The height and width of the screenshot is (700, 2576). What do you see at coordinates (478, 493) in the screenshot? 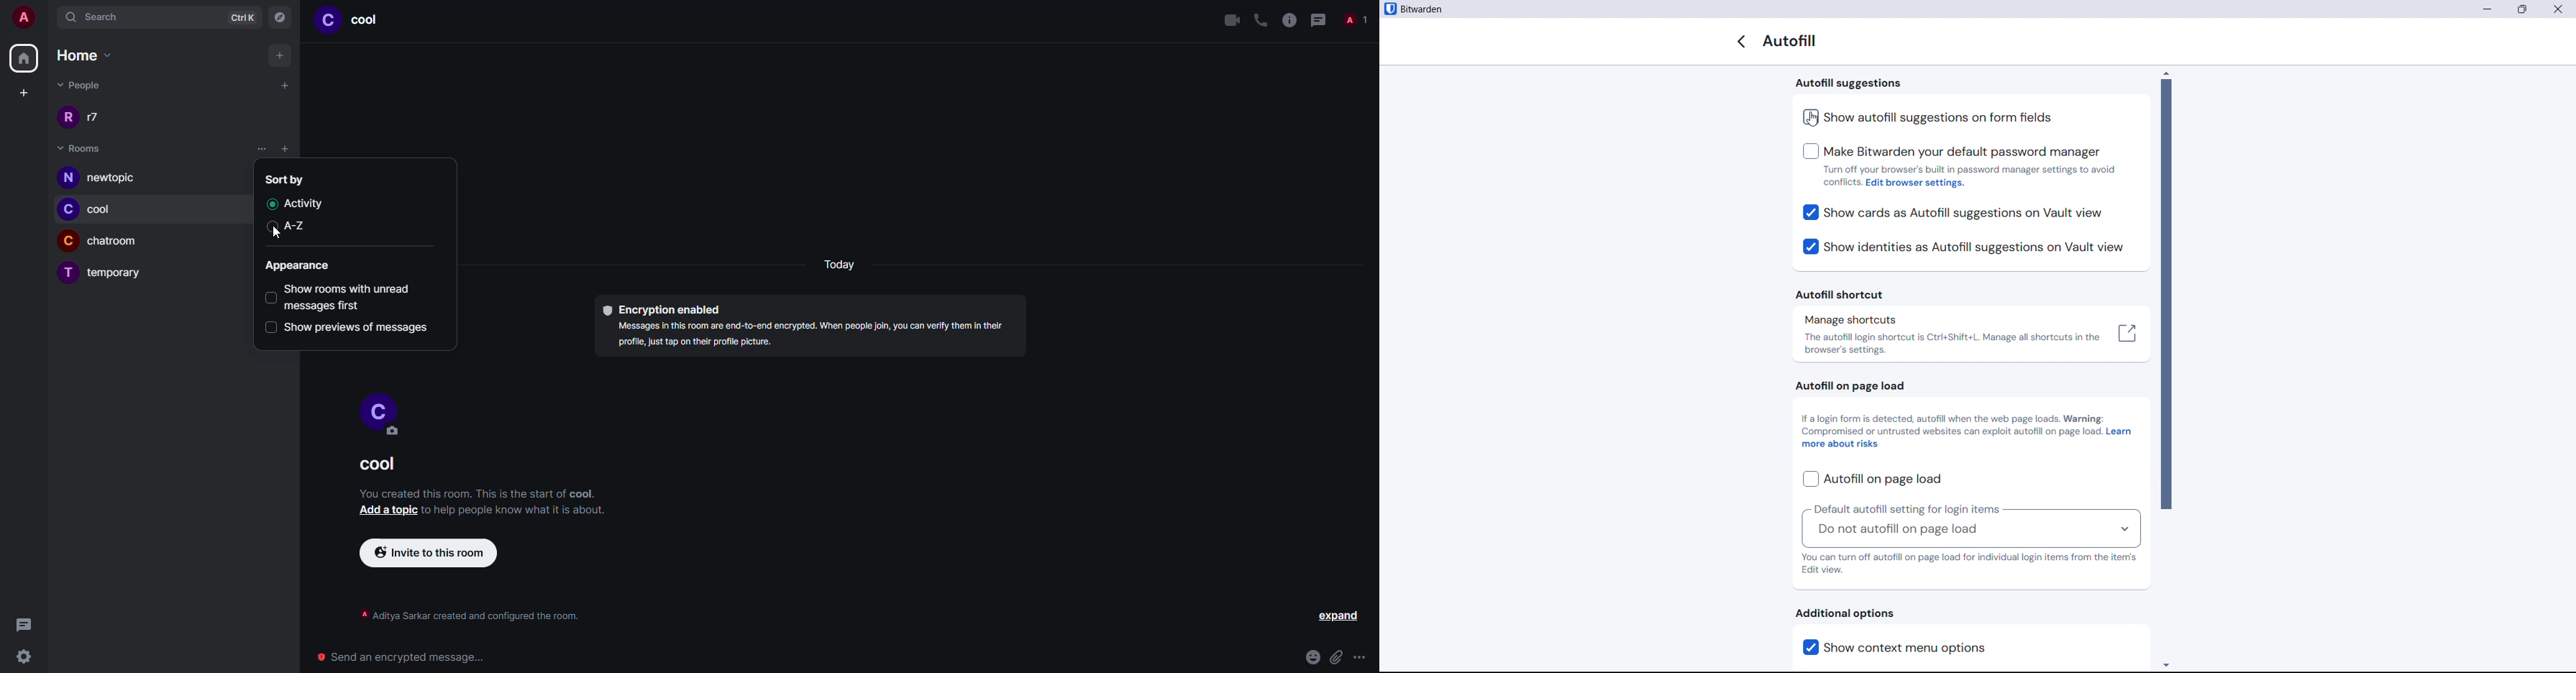
I see `info` at bounding box center [478, 493].